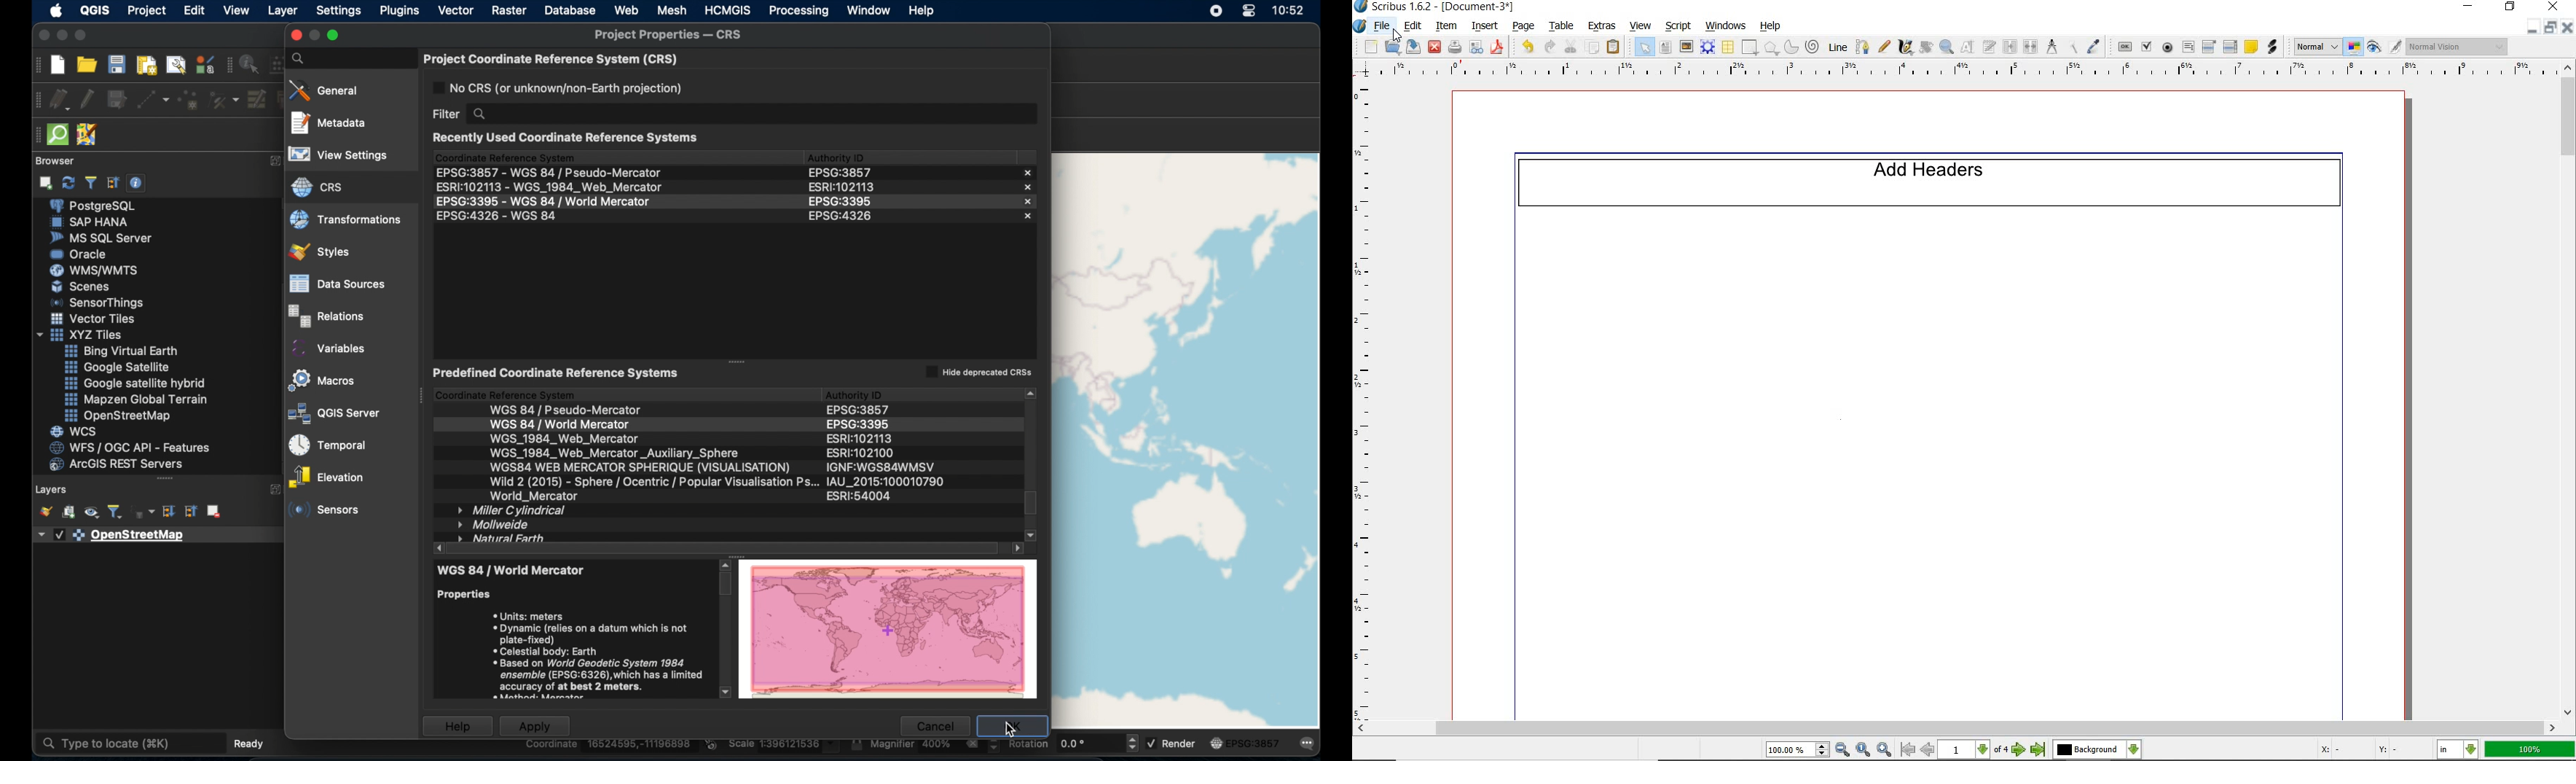 The image size is (2576, 784). I want to click on copy, so click(1593, 49).